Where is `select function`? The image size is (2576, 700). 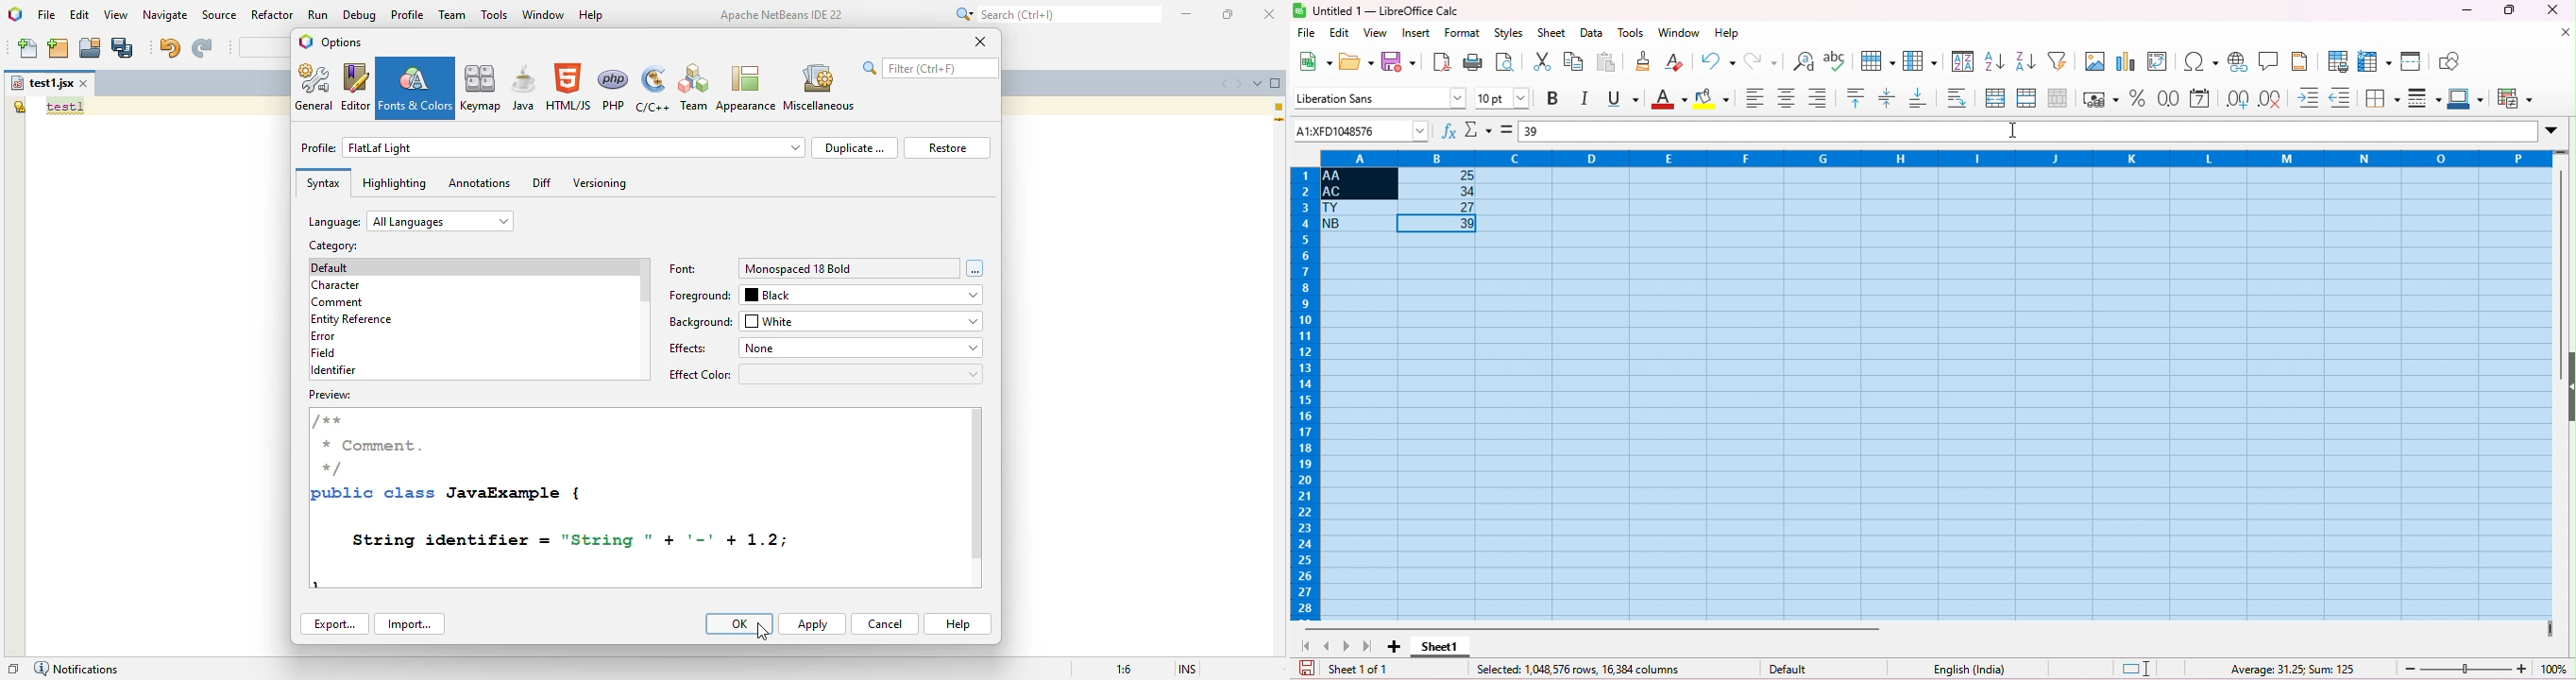 select function is located at coordinates (1479, 129).